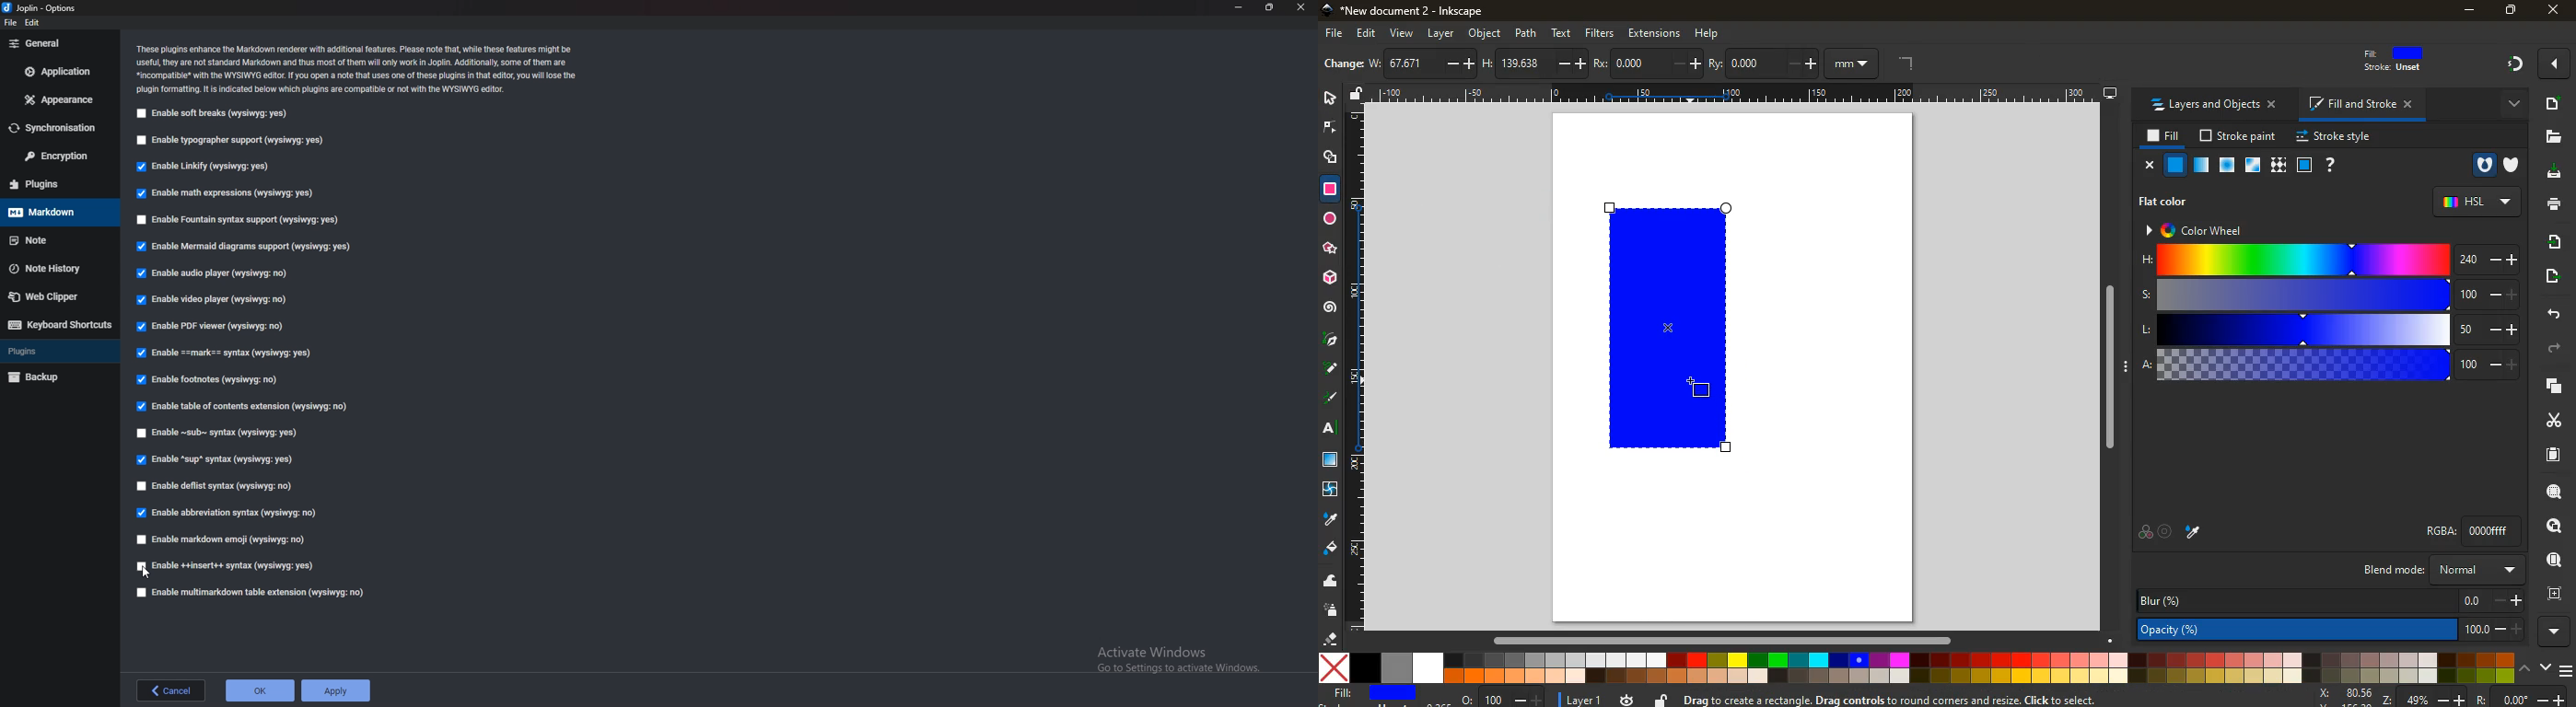  Describe the element at coordinates (1332, 461) in the screenshot. I see `window` at that location.